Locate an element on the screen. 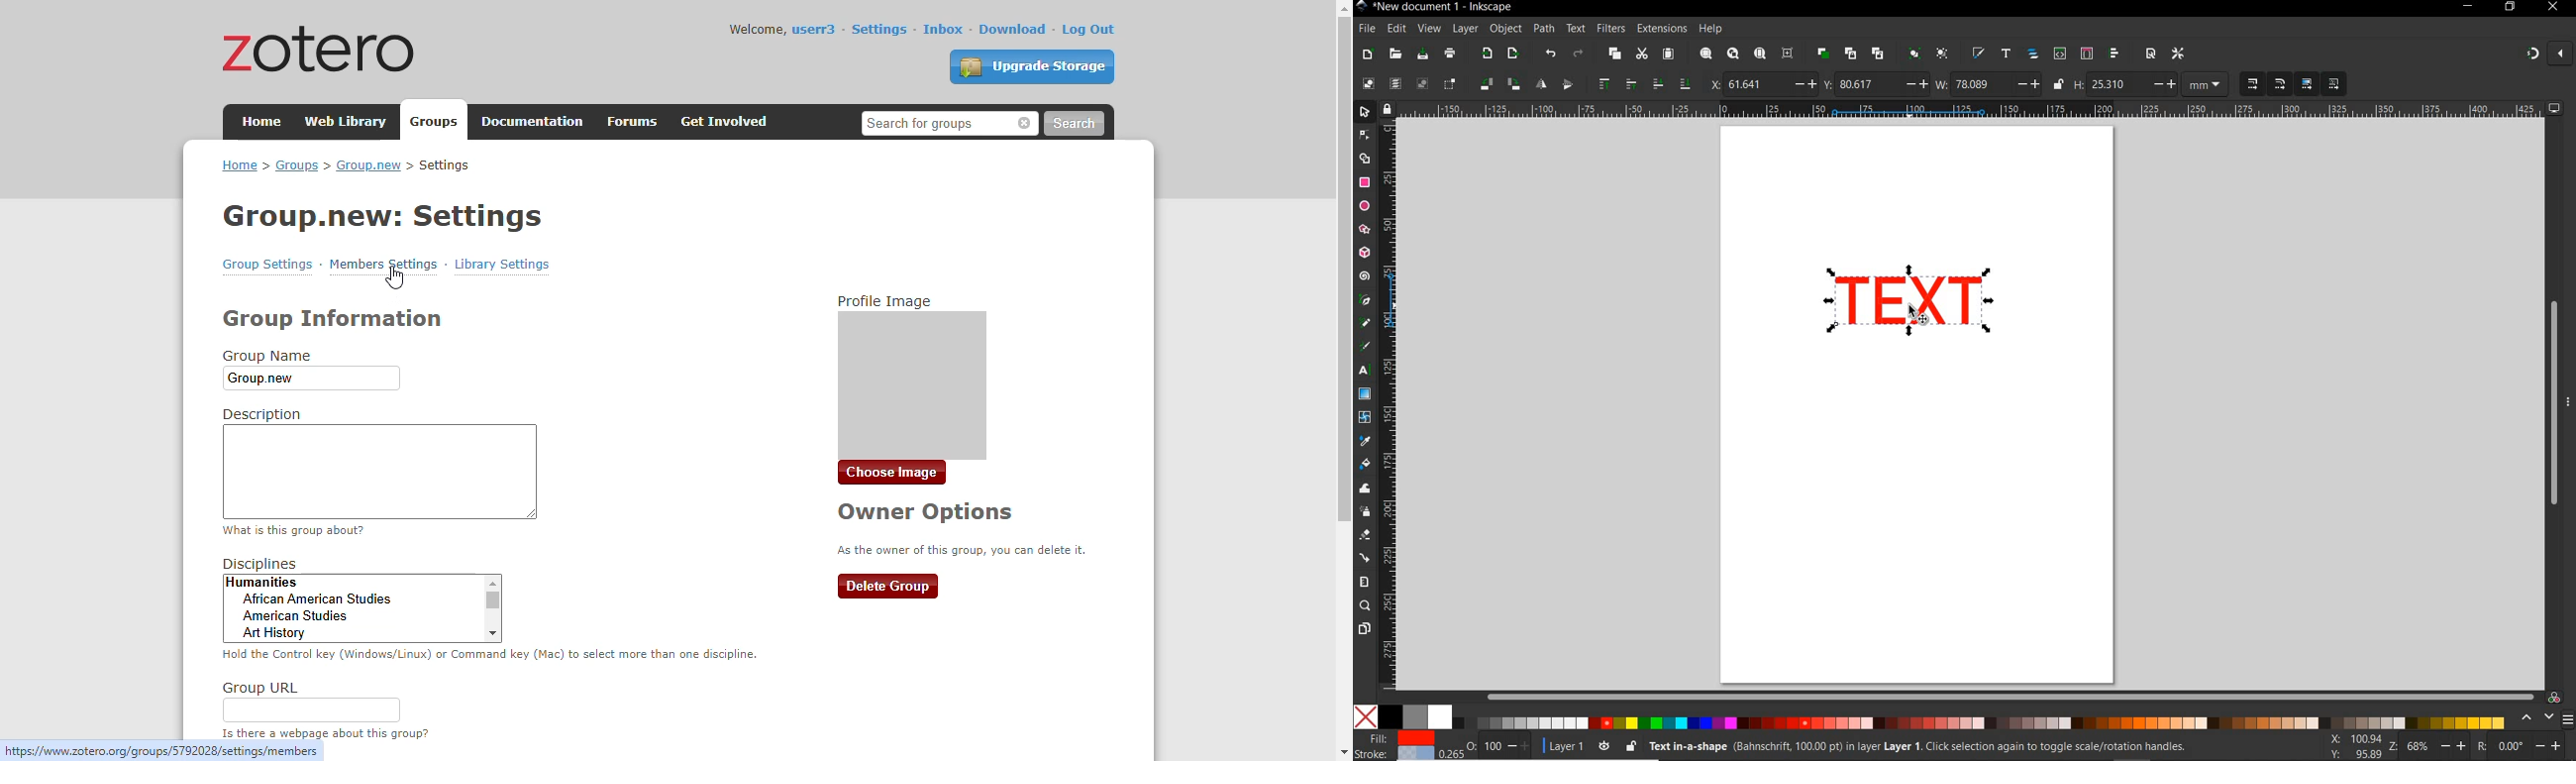 This screenshot has width=2576, height=784. group is located at coordinates (1912, 55).